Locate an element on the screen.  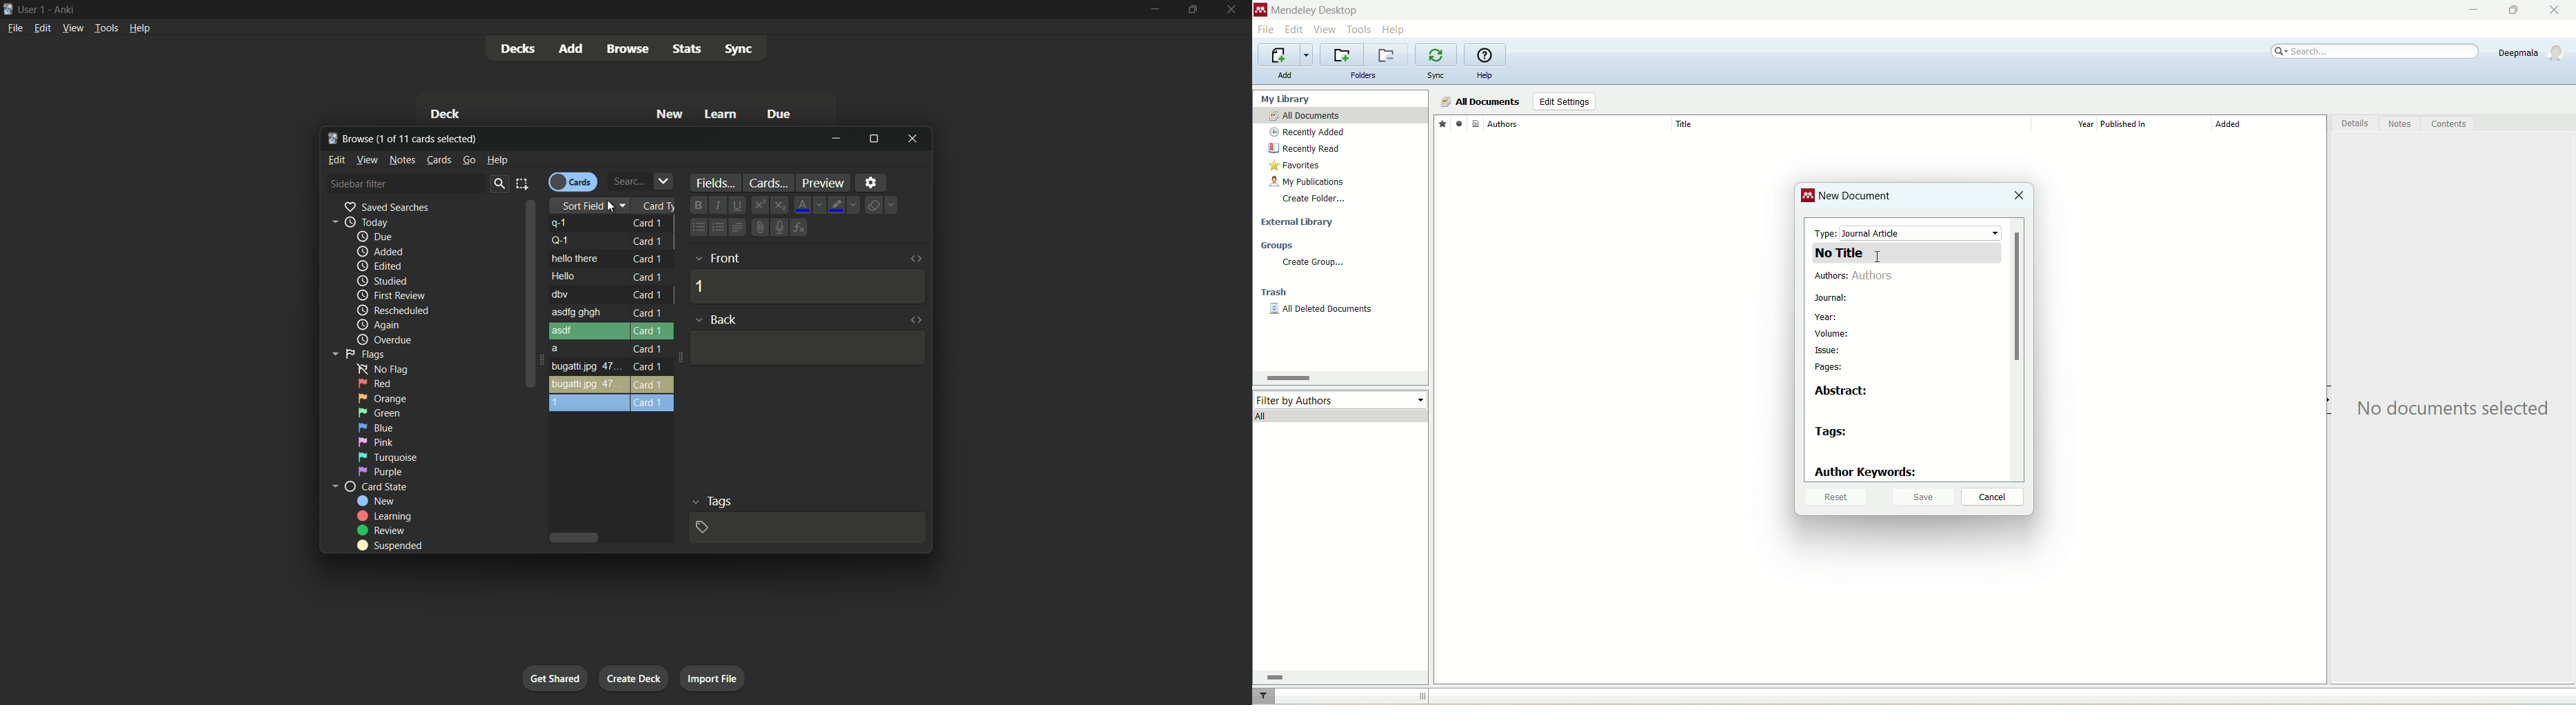
my library is located at coordinates (1287, 99).